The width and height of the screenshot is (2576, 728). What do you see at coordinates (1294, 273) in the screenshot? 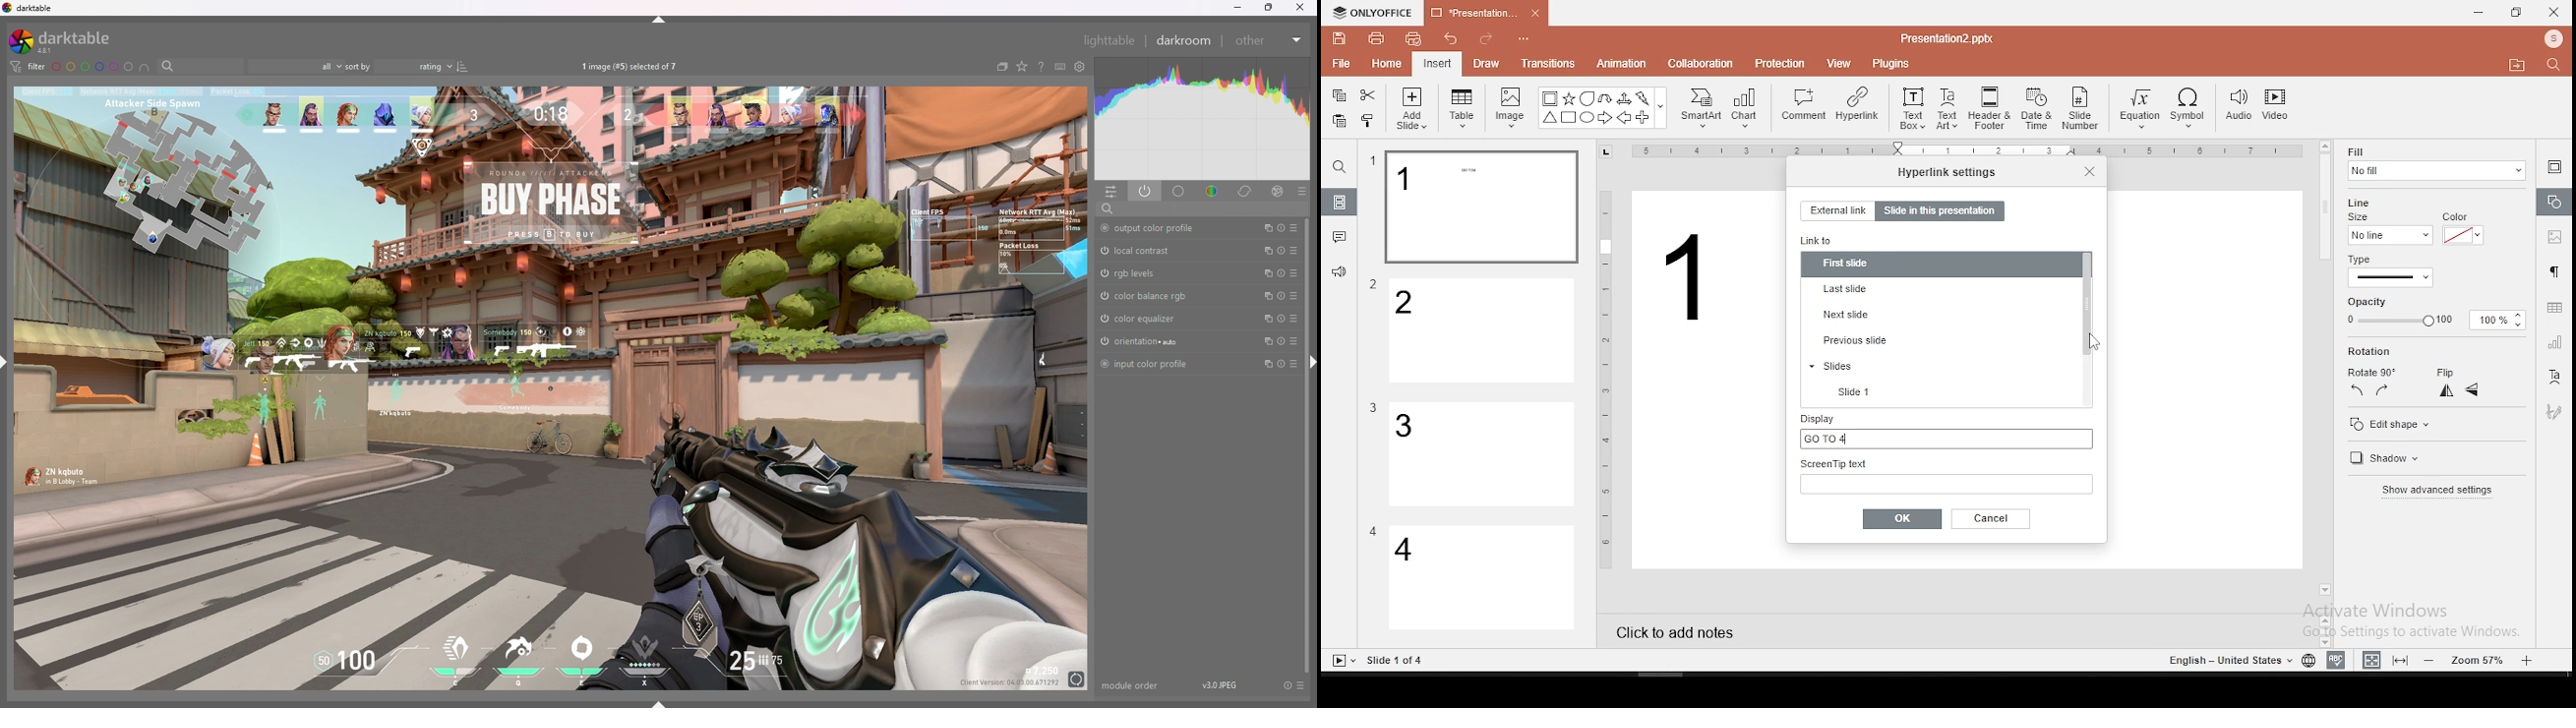
I see `presets` at bounding box center [1294, 273].